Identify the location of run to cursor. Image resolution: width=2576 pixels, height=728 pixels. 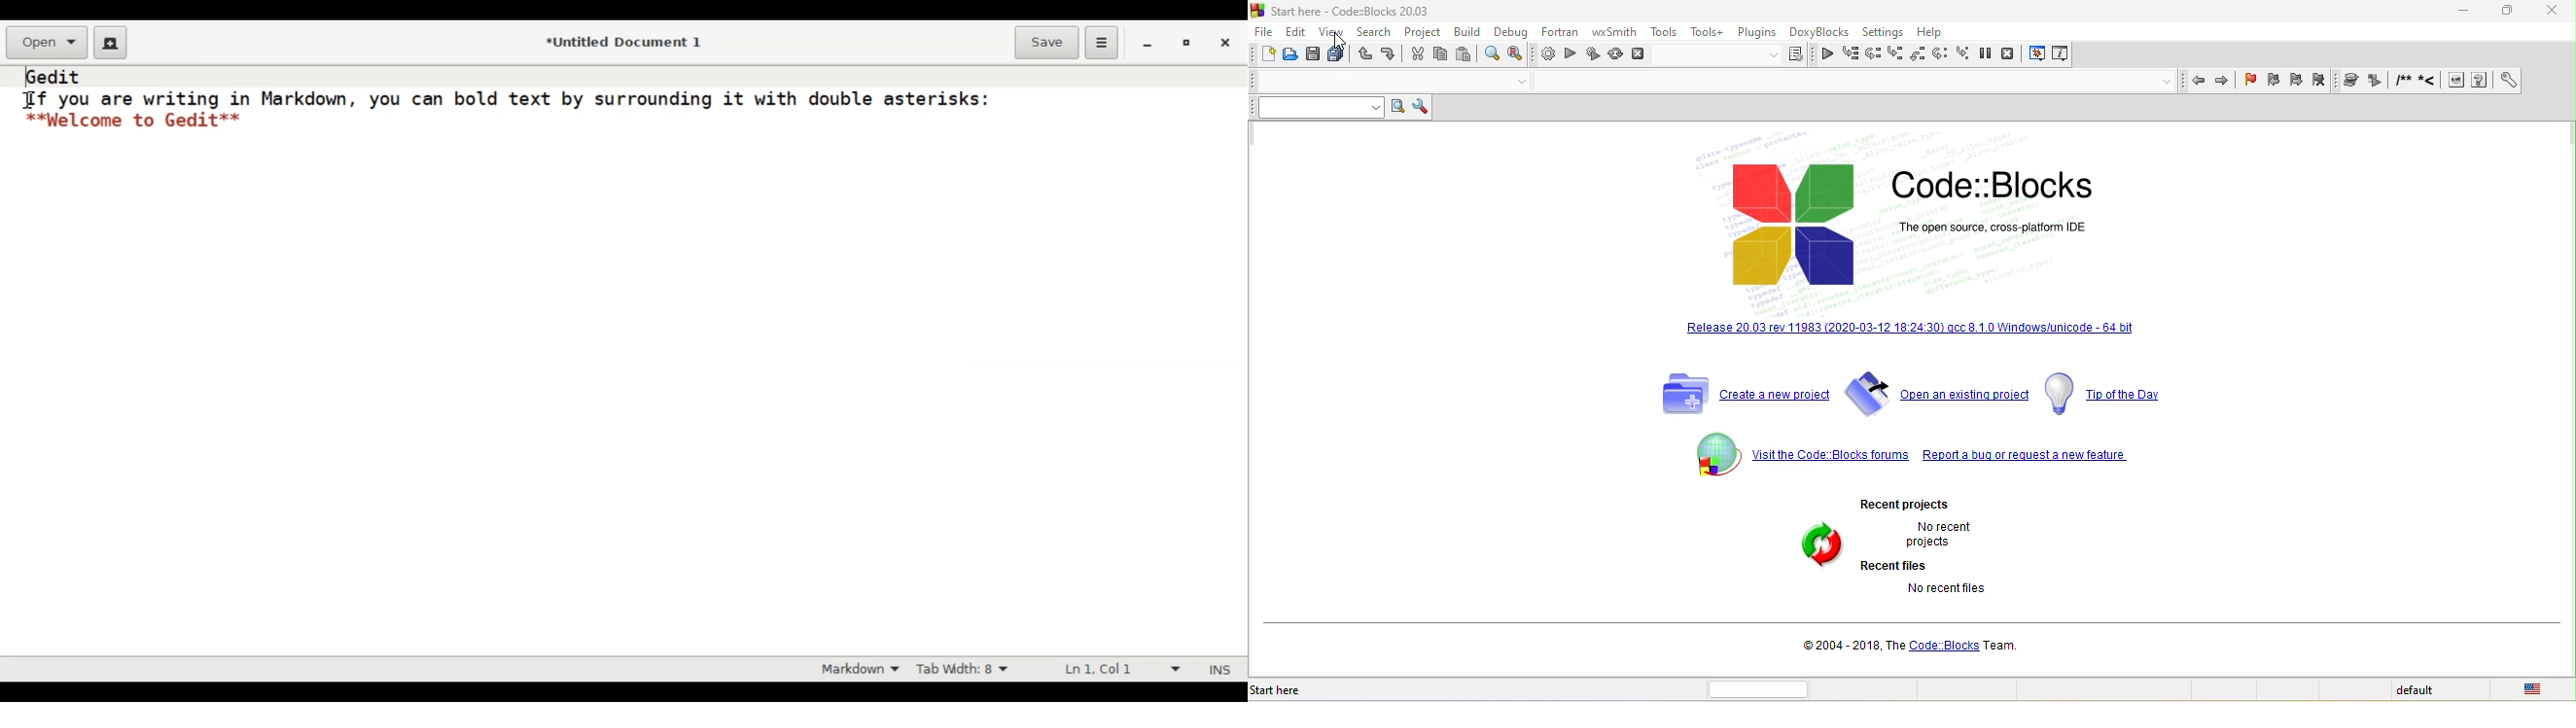
(1851, 55).